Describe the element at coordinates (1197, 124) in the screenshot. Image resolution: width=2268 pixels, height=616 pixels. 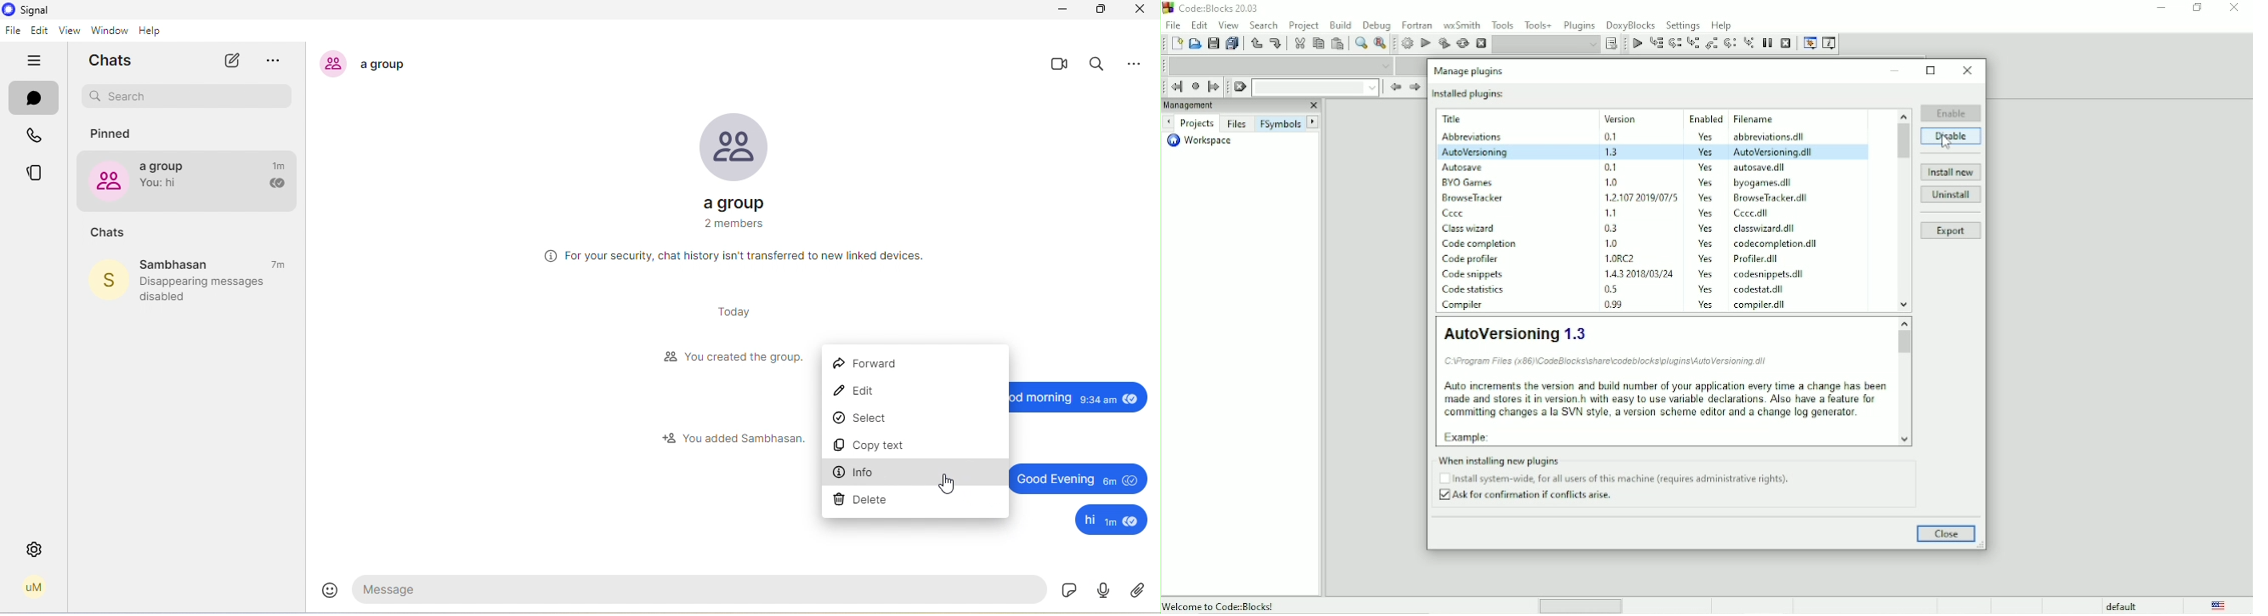
I see `Projects` at that location.